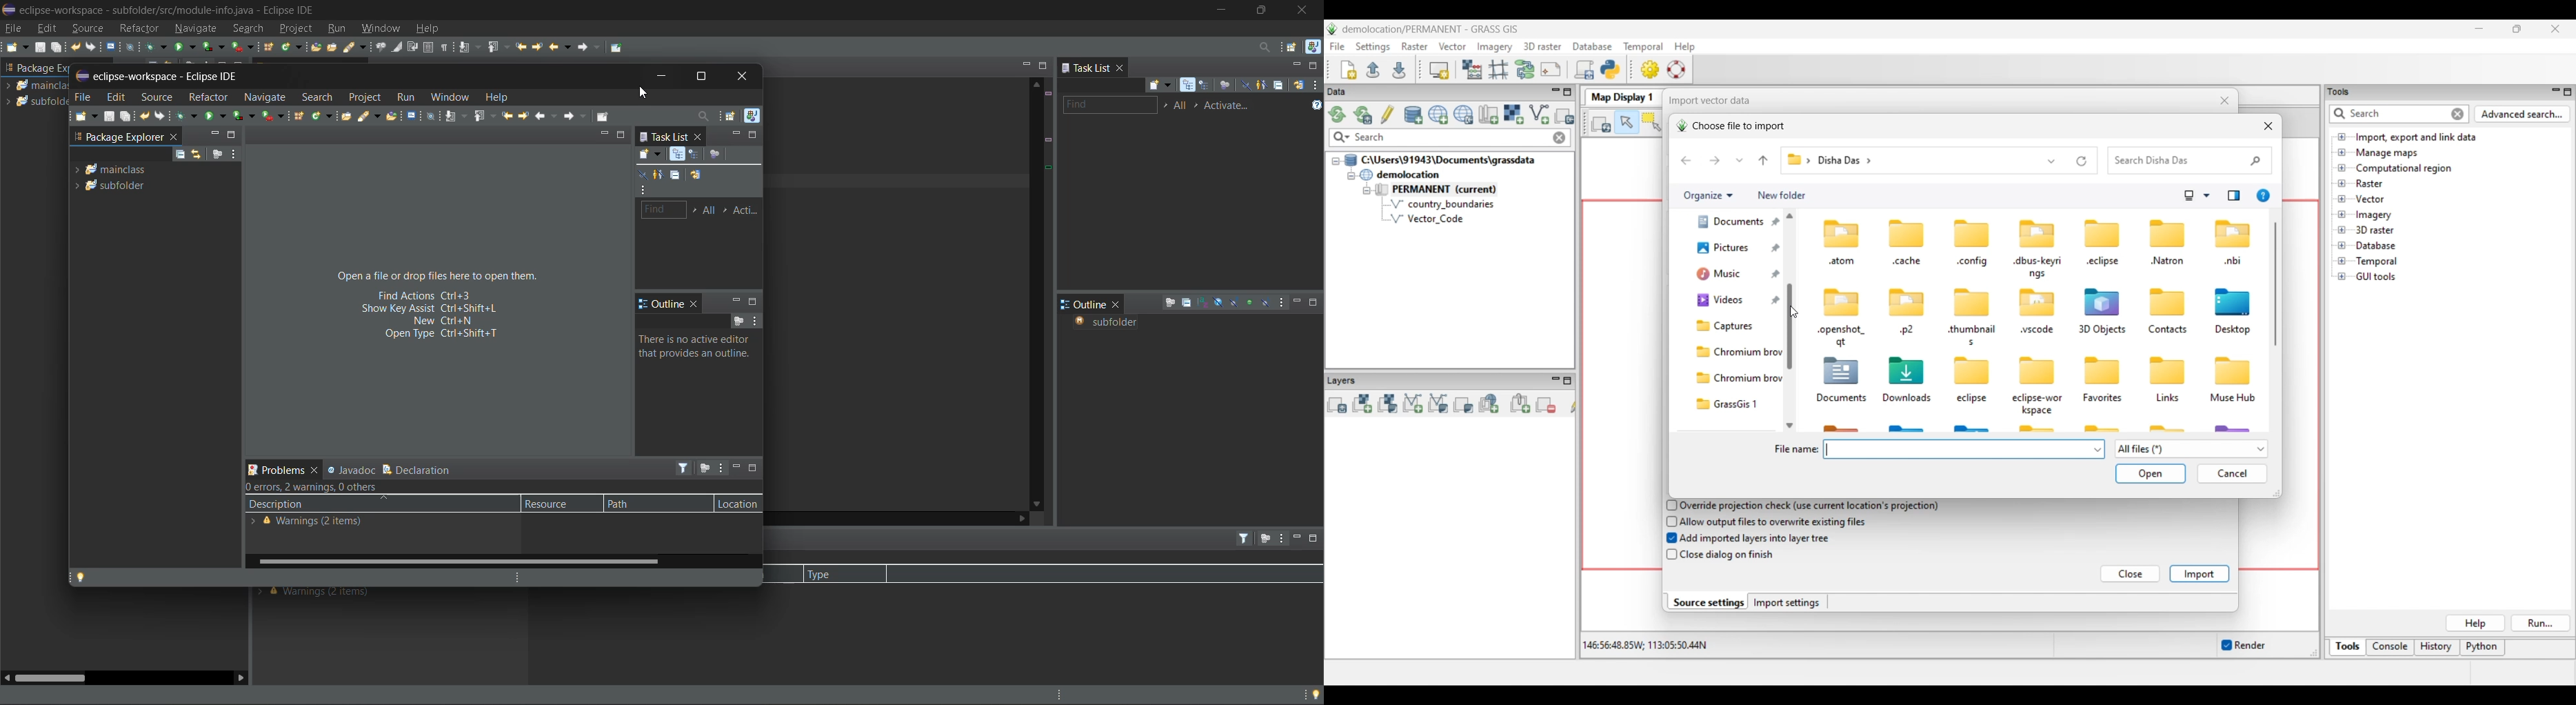 The height and width of the screenshot is (728, 2576). Describe the element at coordinates (351, 471) in the screenshot. I see `javadoc` at that location.